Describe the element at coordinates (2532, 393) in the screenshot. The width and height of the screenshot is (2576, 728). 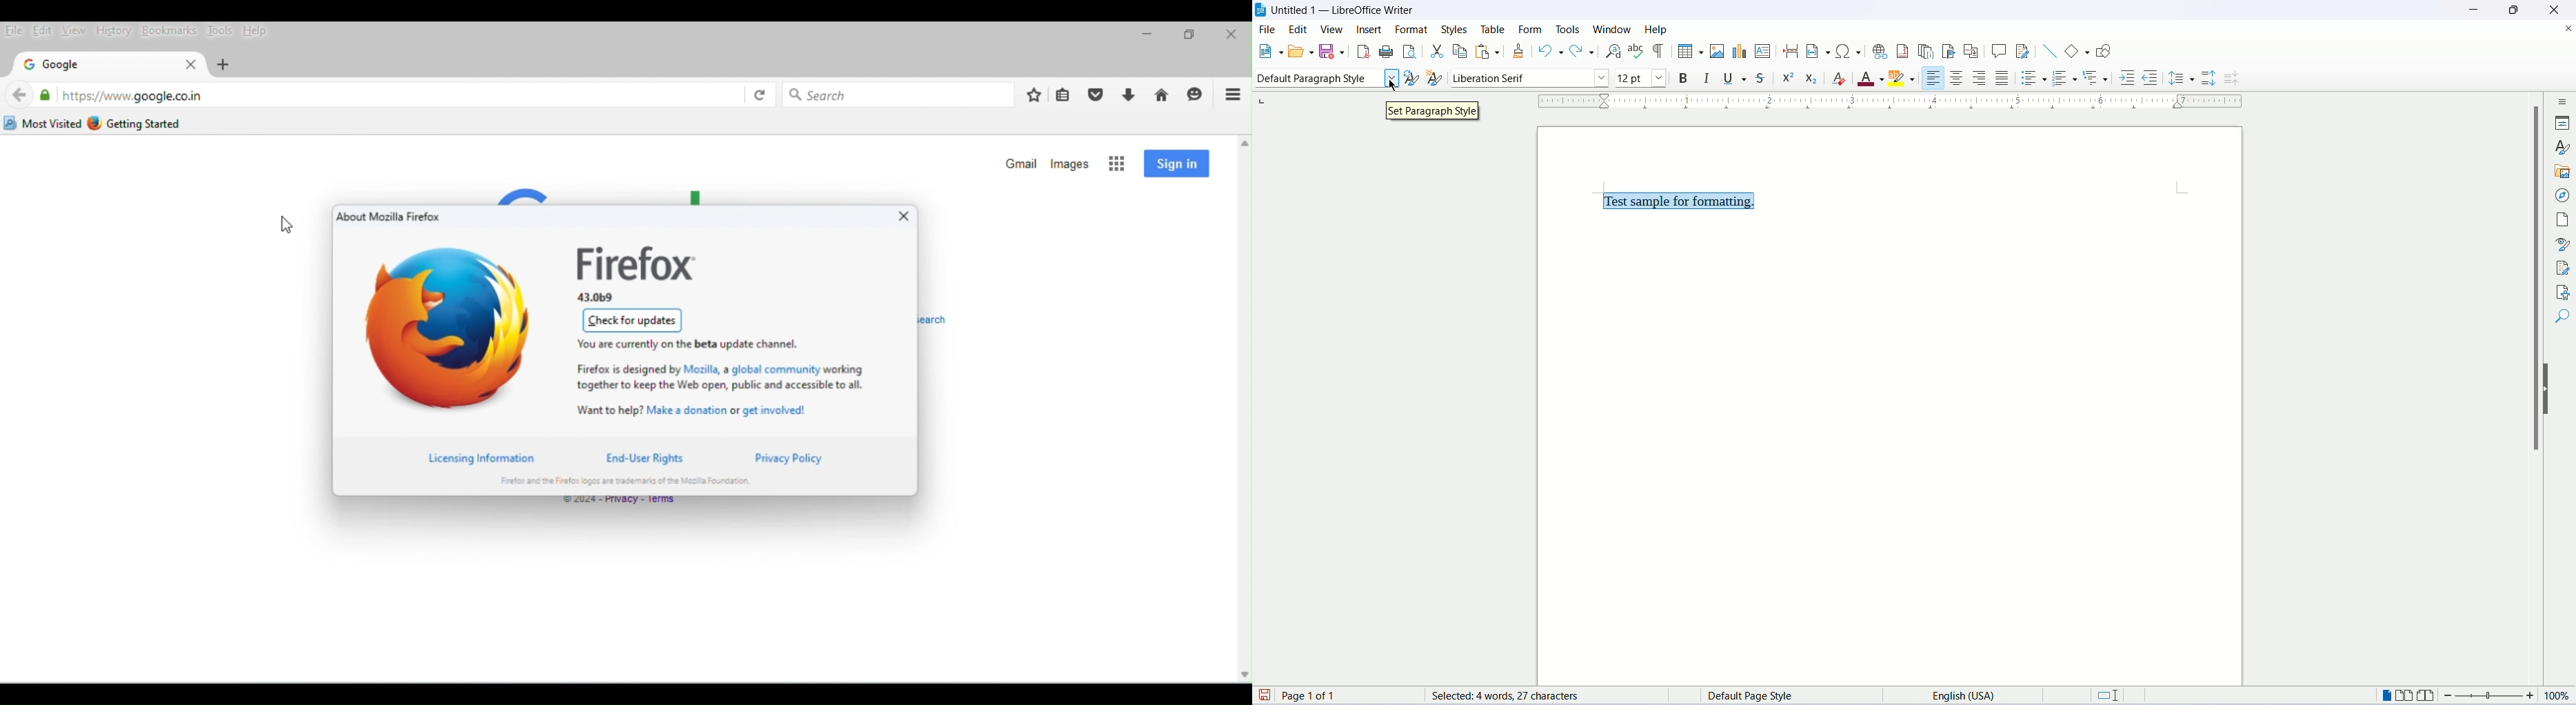
I see `vertical scroll bar` at that location.